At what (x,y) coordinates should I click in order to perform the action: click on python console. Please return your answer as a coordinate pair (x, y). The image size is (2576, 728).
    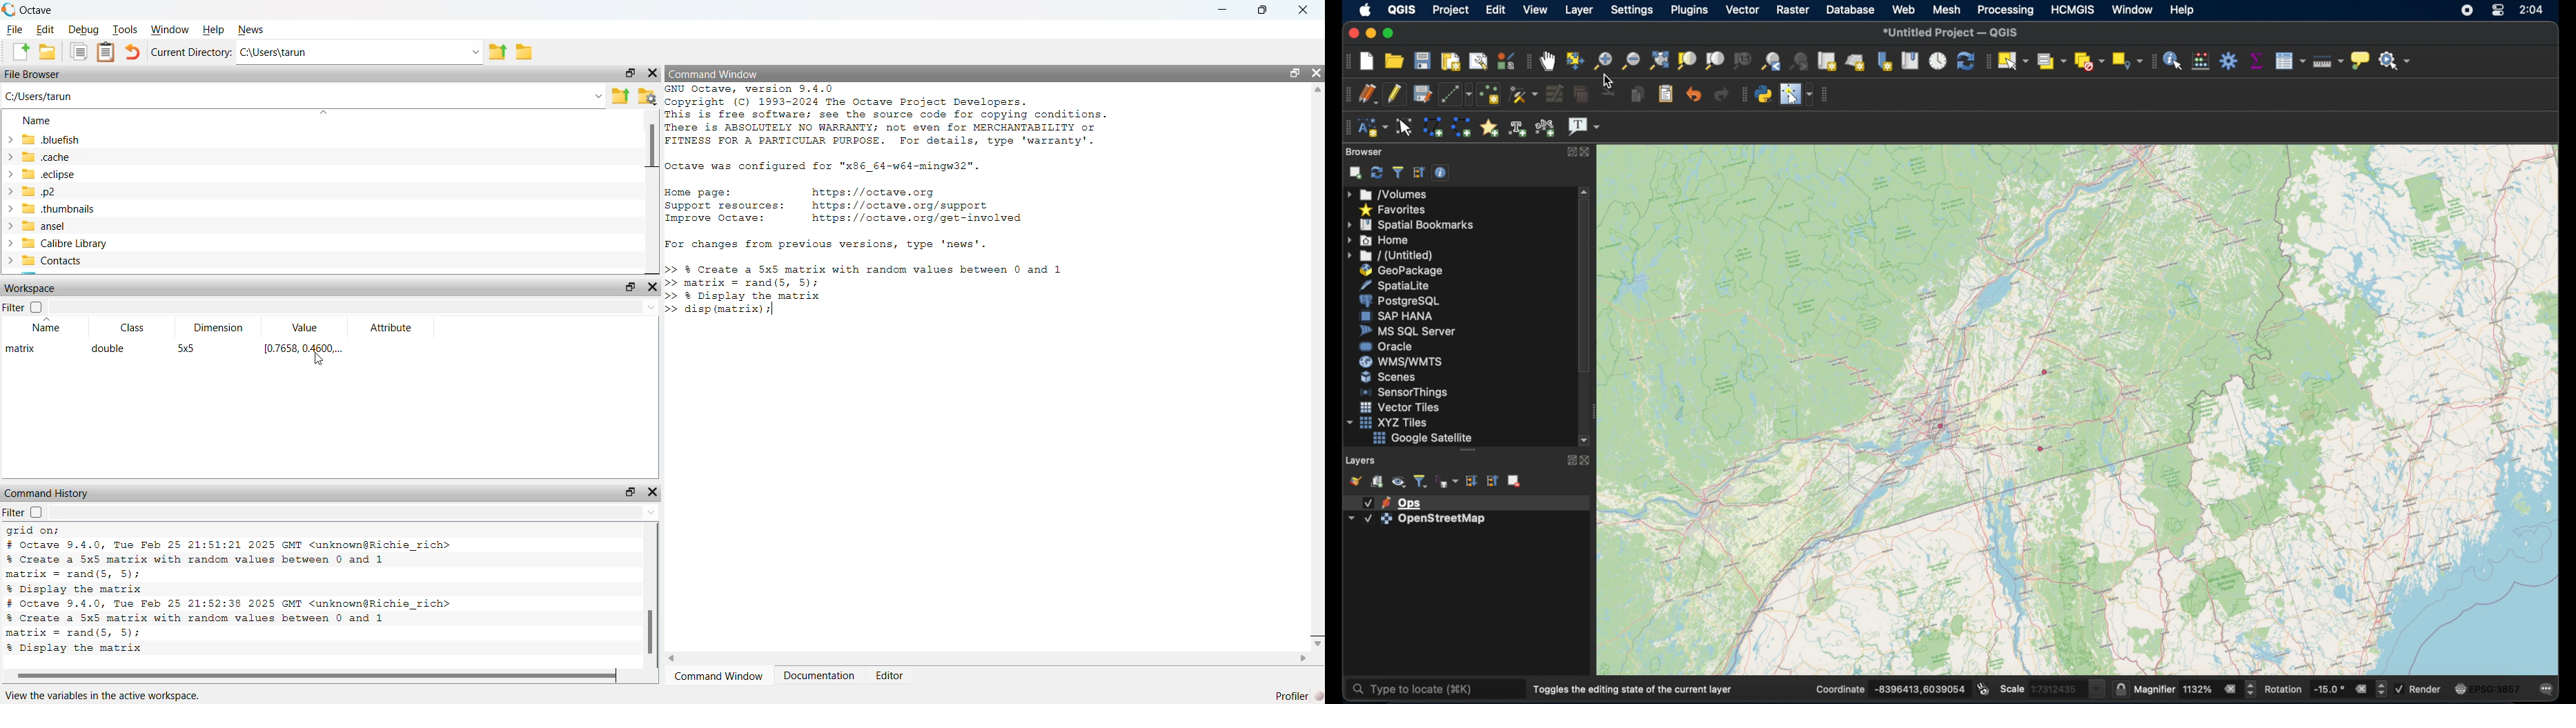
    Looking at the image, I should click on (1762, 95).